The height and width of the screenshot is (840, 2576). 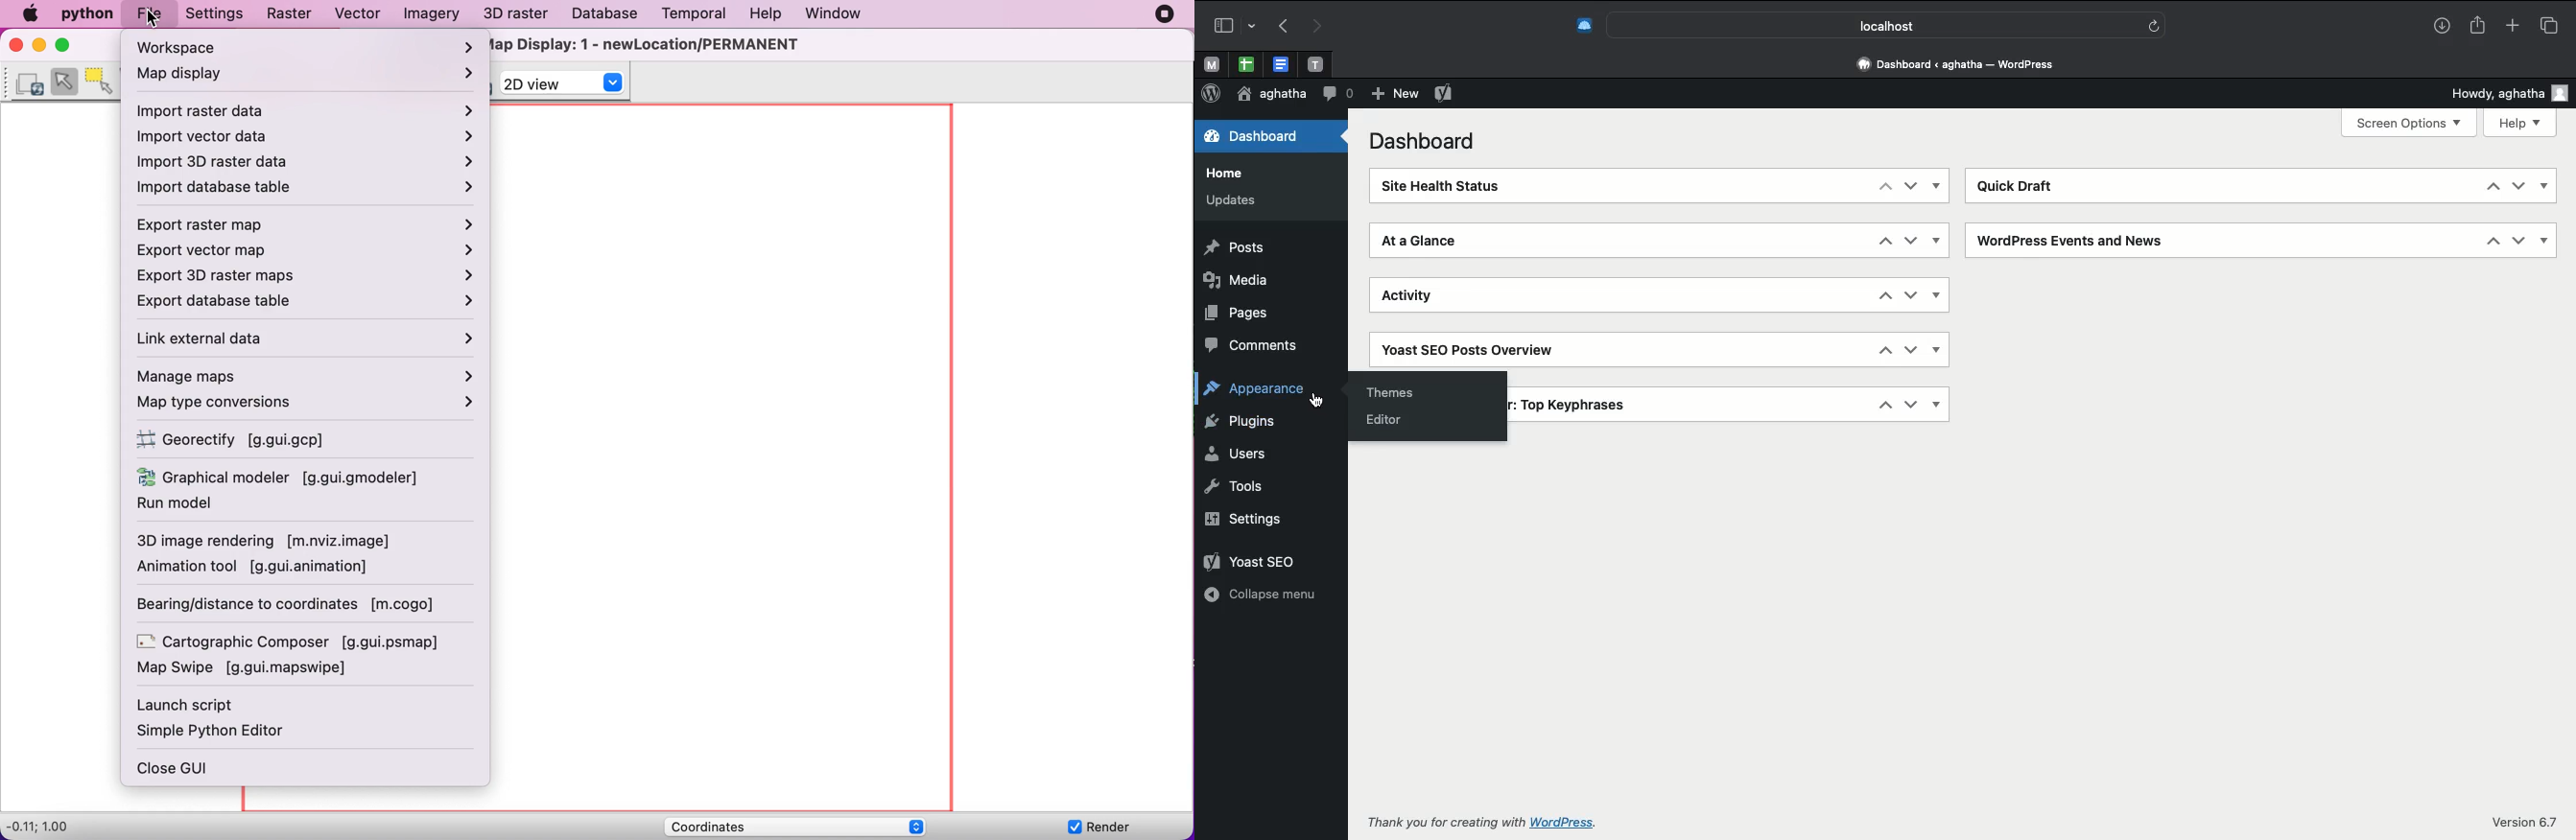 What do you see at coordinates (1242, 519) in the screenshot?
I see `Settings` at bounding box center [1242, 519].